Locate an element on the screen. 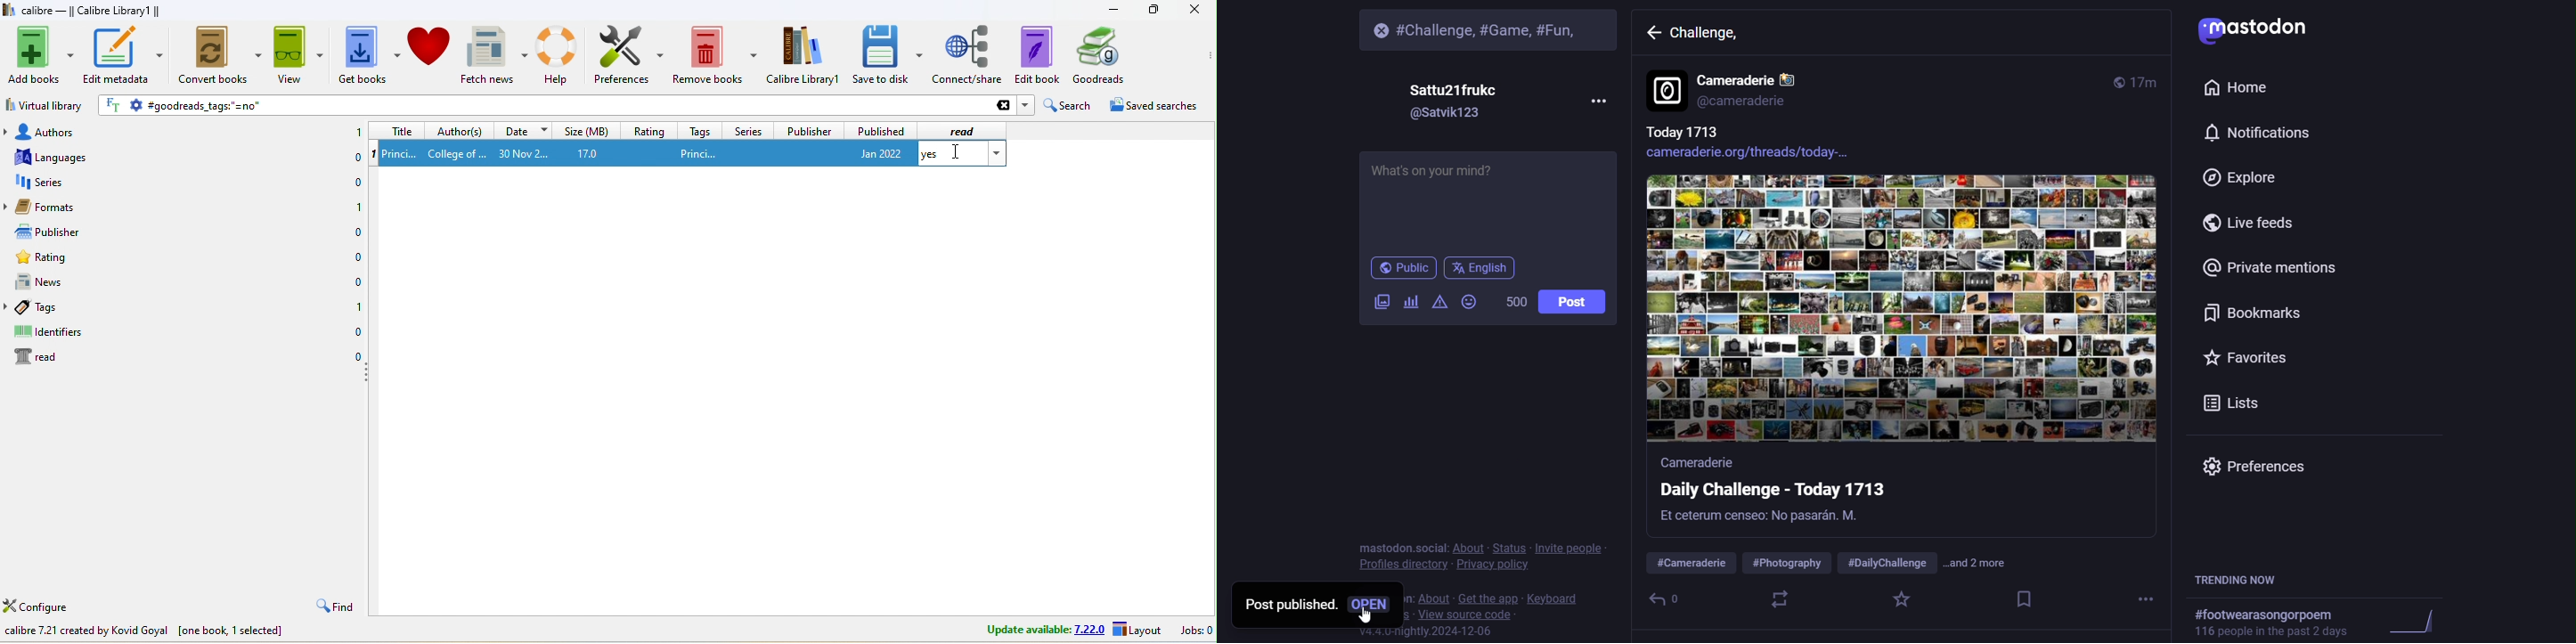 Image resolution: width=2576 pixels, height=644 pixels. post is located at coordinates (1573, 301).